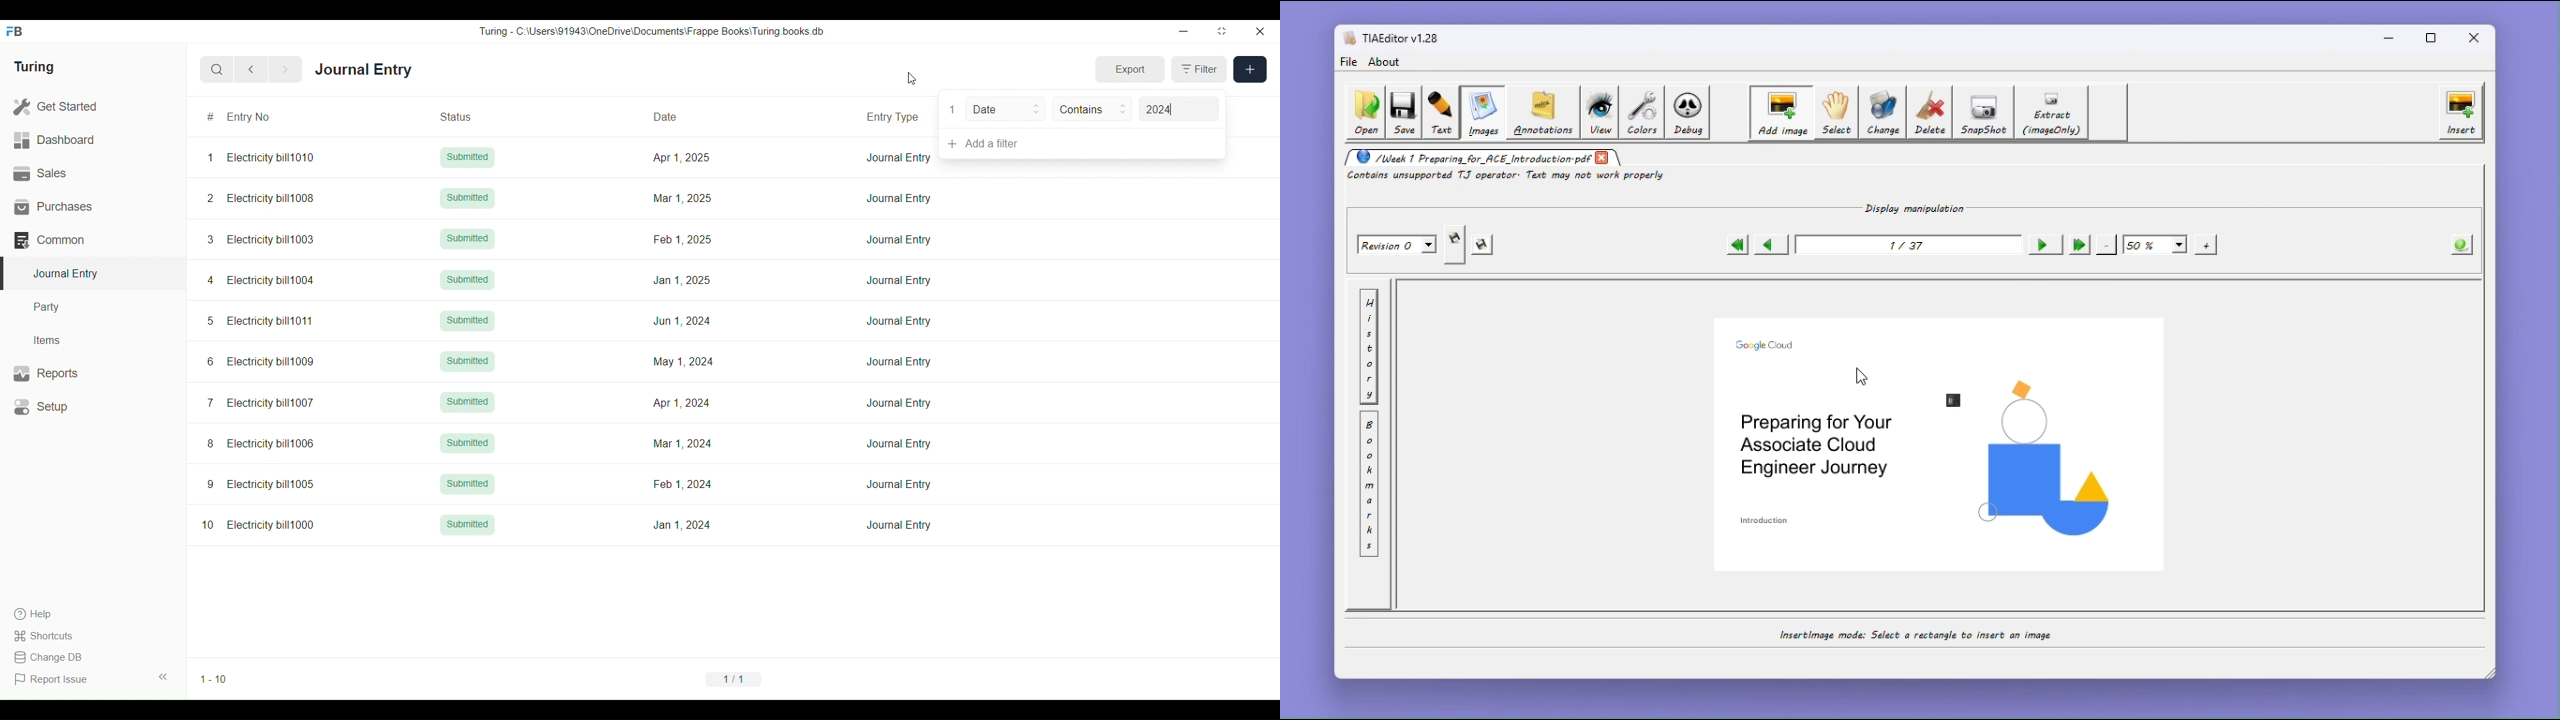 The image size is (2576, 728). I want to click on 1 Electricity bill1010, so click(261, 157).